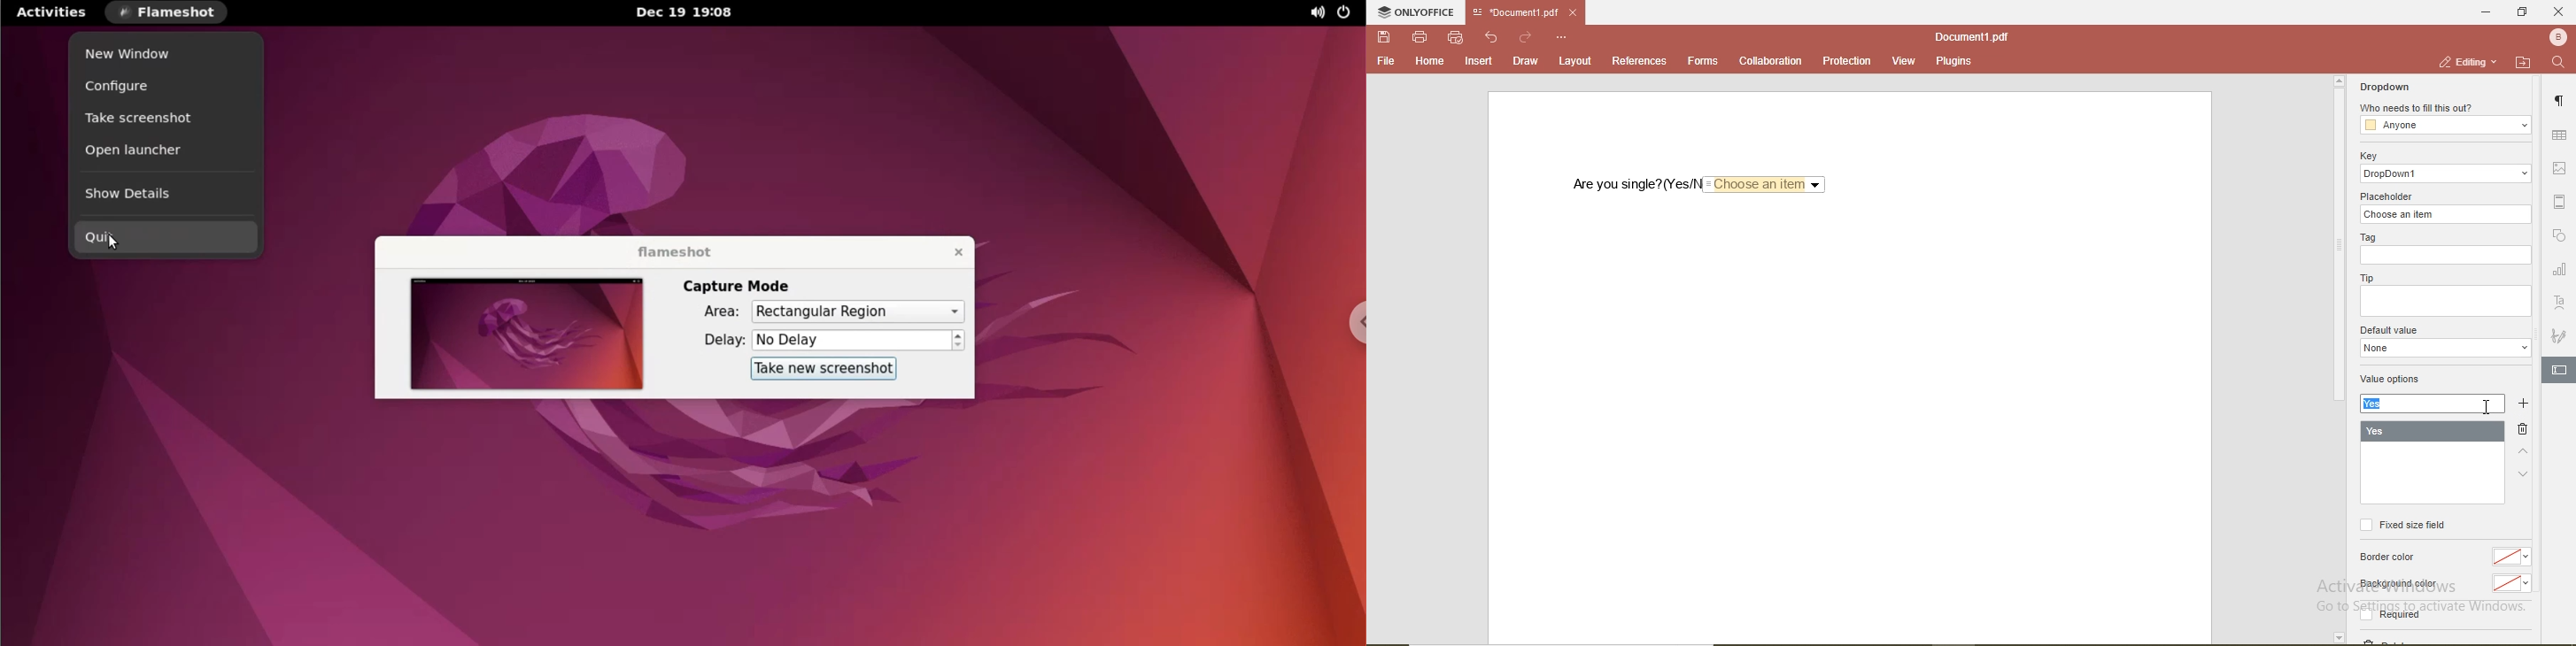 The image size is (2576, 672). Describe the element at coordinates (827, 368) in the screenshot. I see `take new screenshot` at that location.